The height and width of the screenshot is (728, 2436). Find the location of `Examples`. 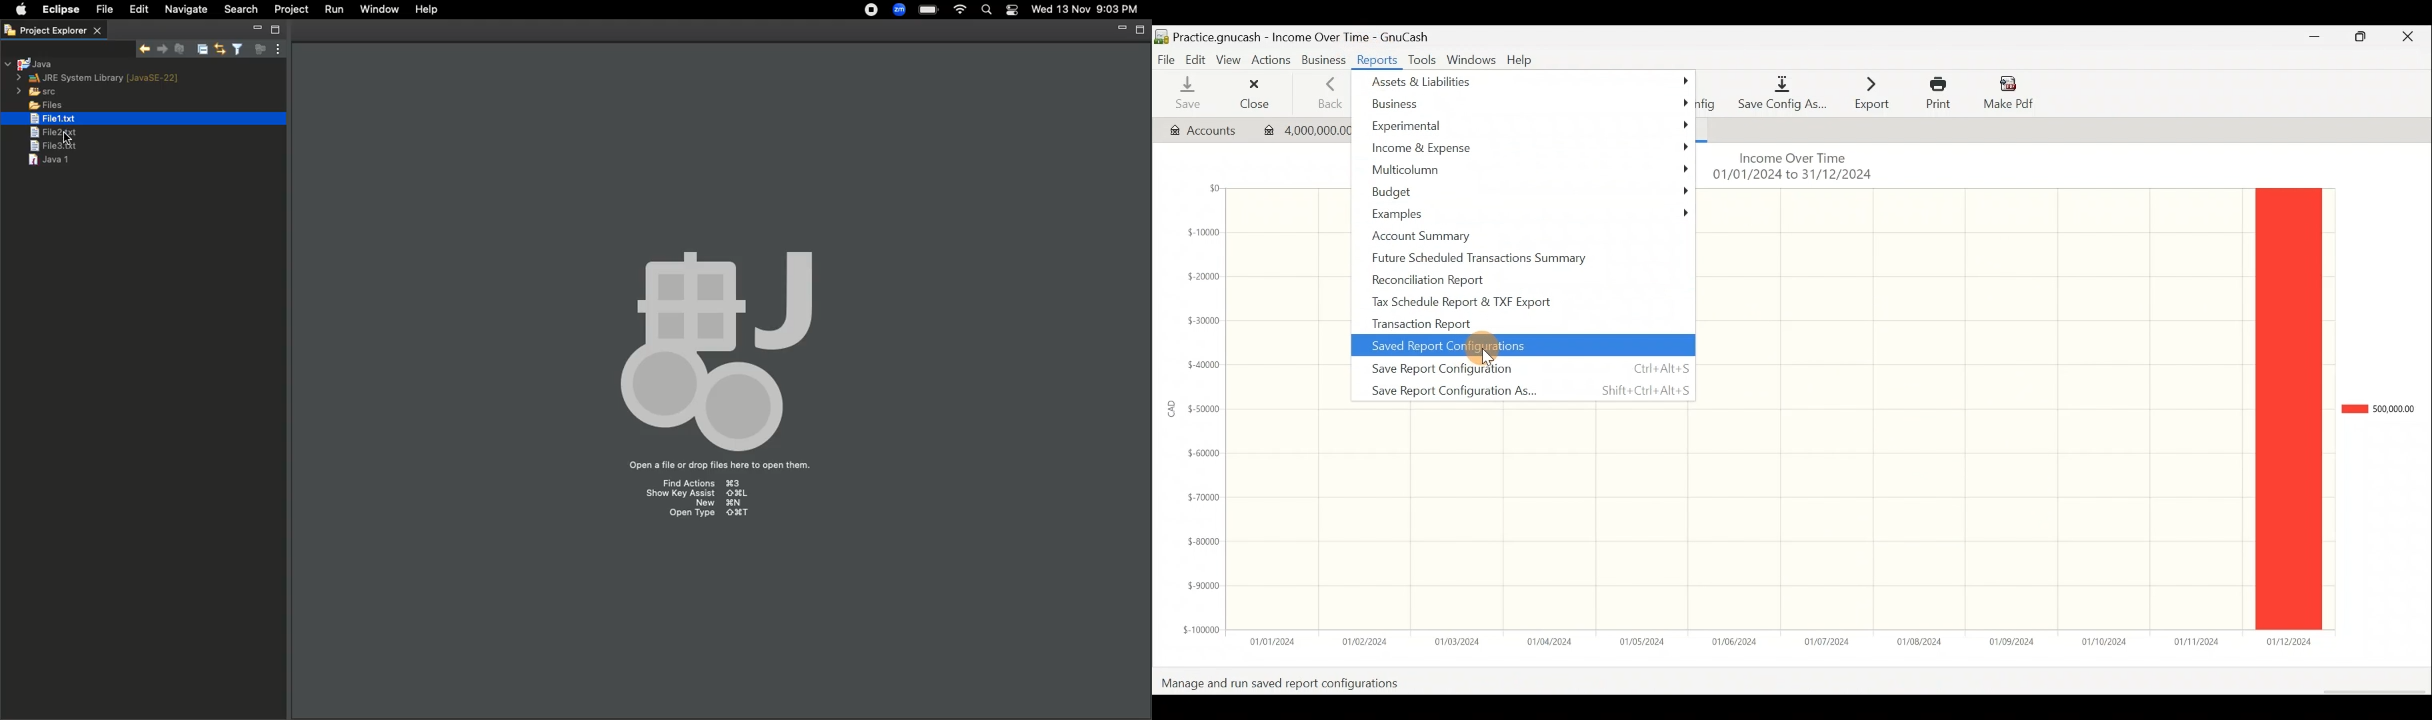

Examples is located at coordinates (1522, 214).